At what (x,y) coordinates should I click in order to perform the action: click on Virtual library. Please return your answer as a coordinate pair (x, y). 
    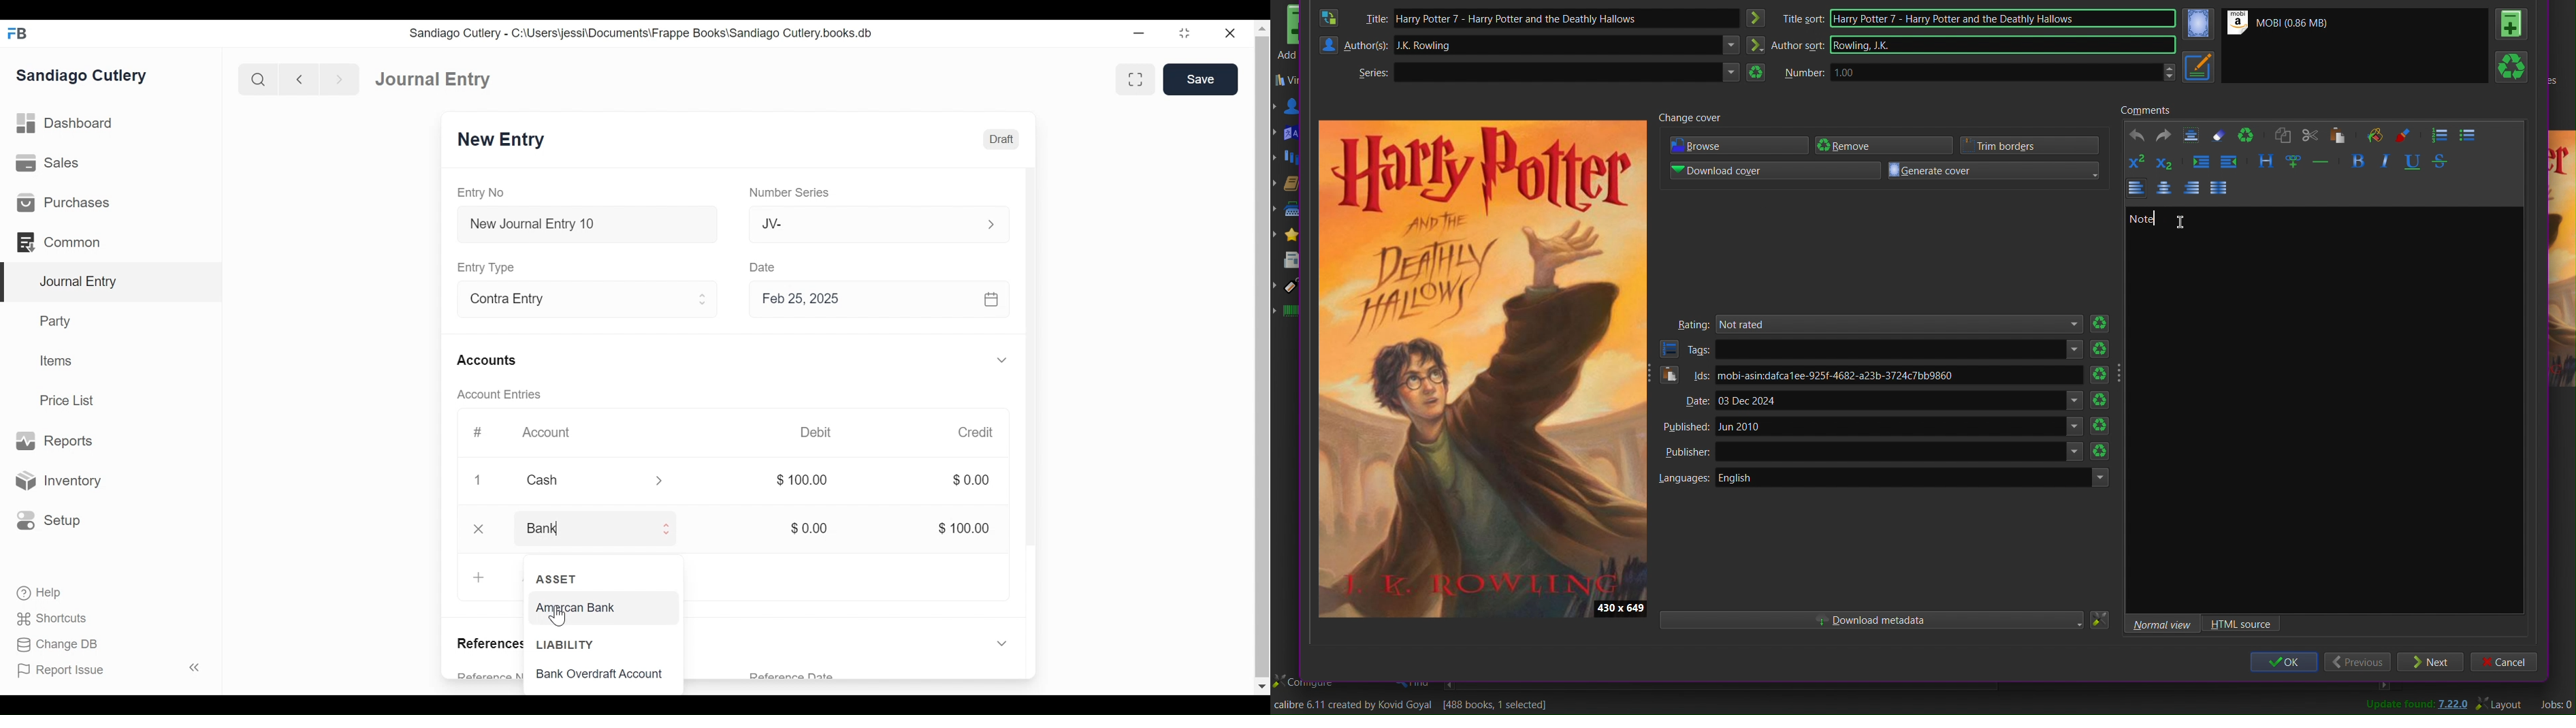
    Looking at the image, I should click on (1291, 81).